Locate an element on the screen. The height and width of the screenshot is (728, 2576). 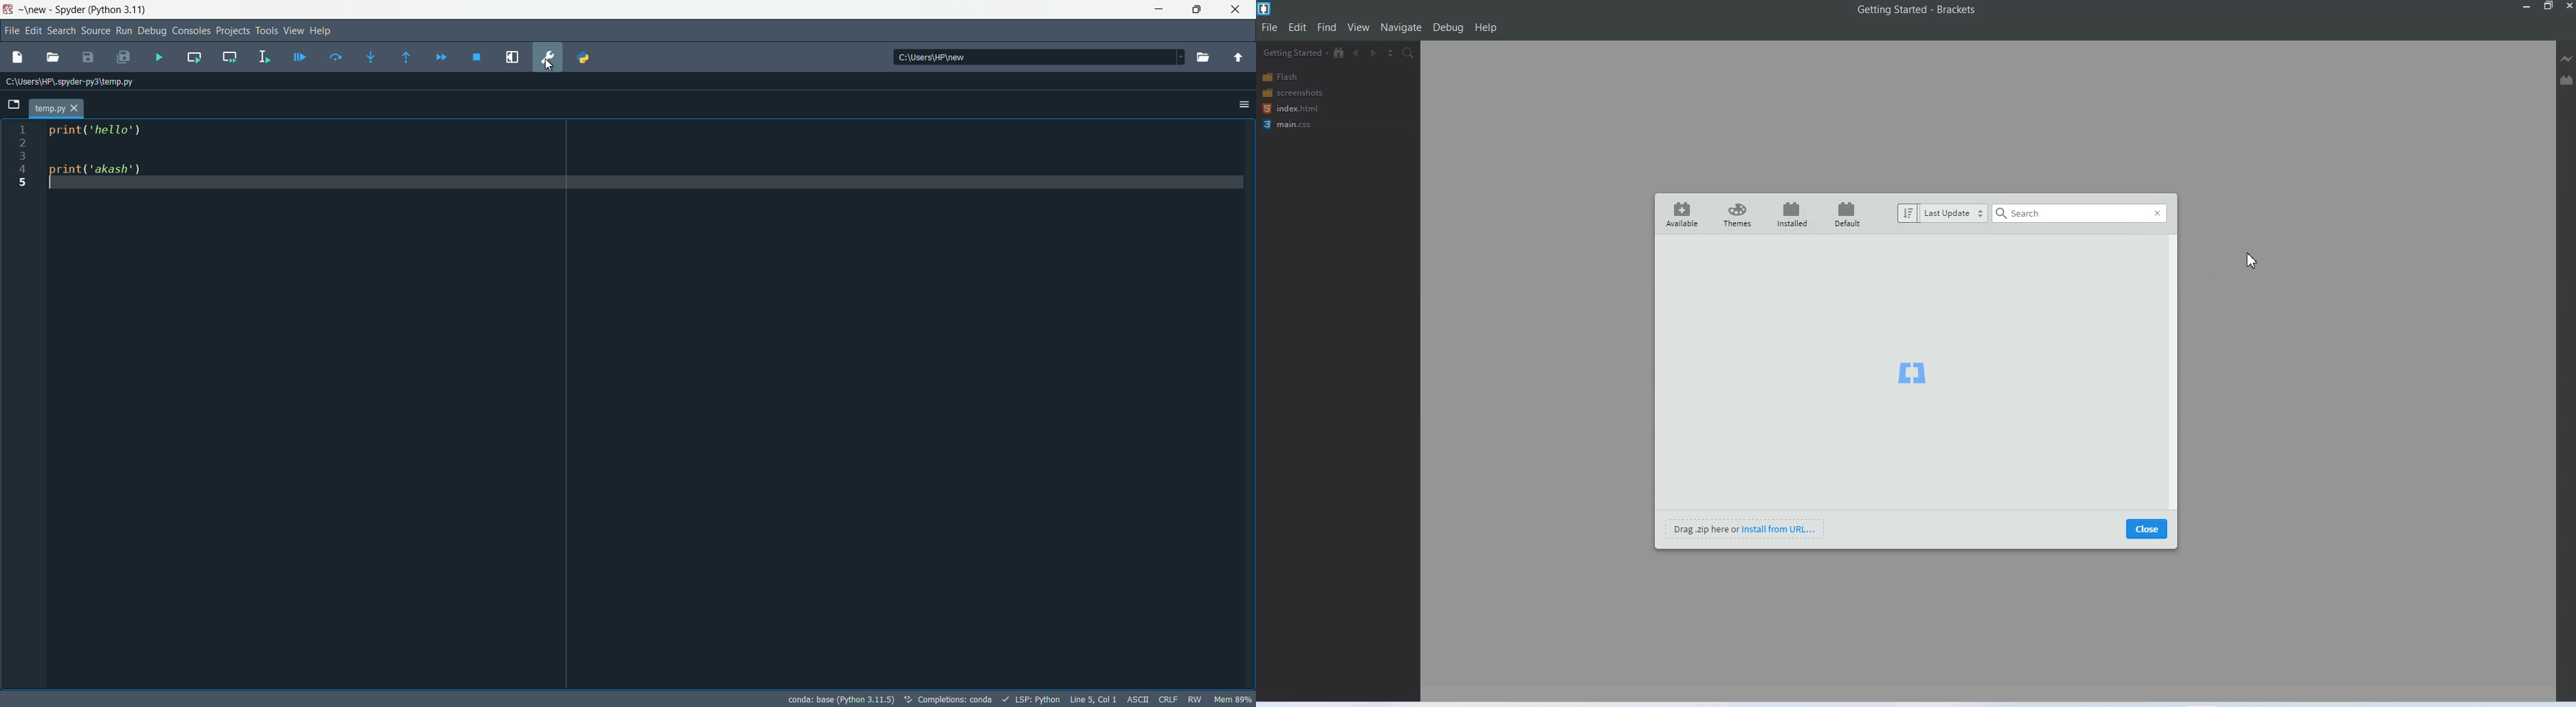
source menu is located at coordinates (97, 31).